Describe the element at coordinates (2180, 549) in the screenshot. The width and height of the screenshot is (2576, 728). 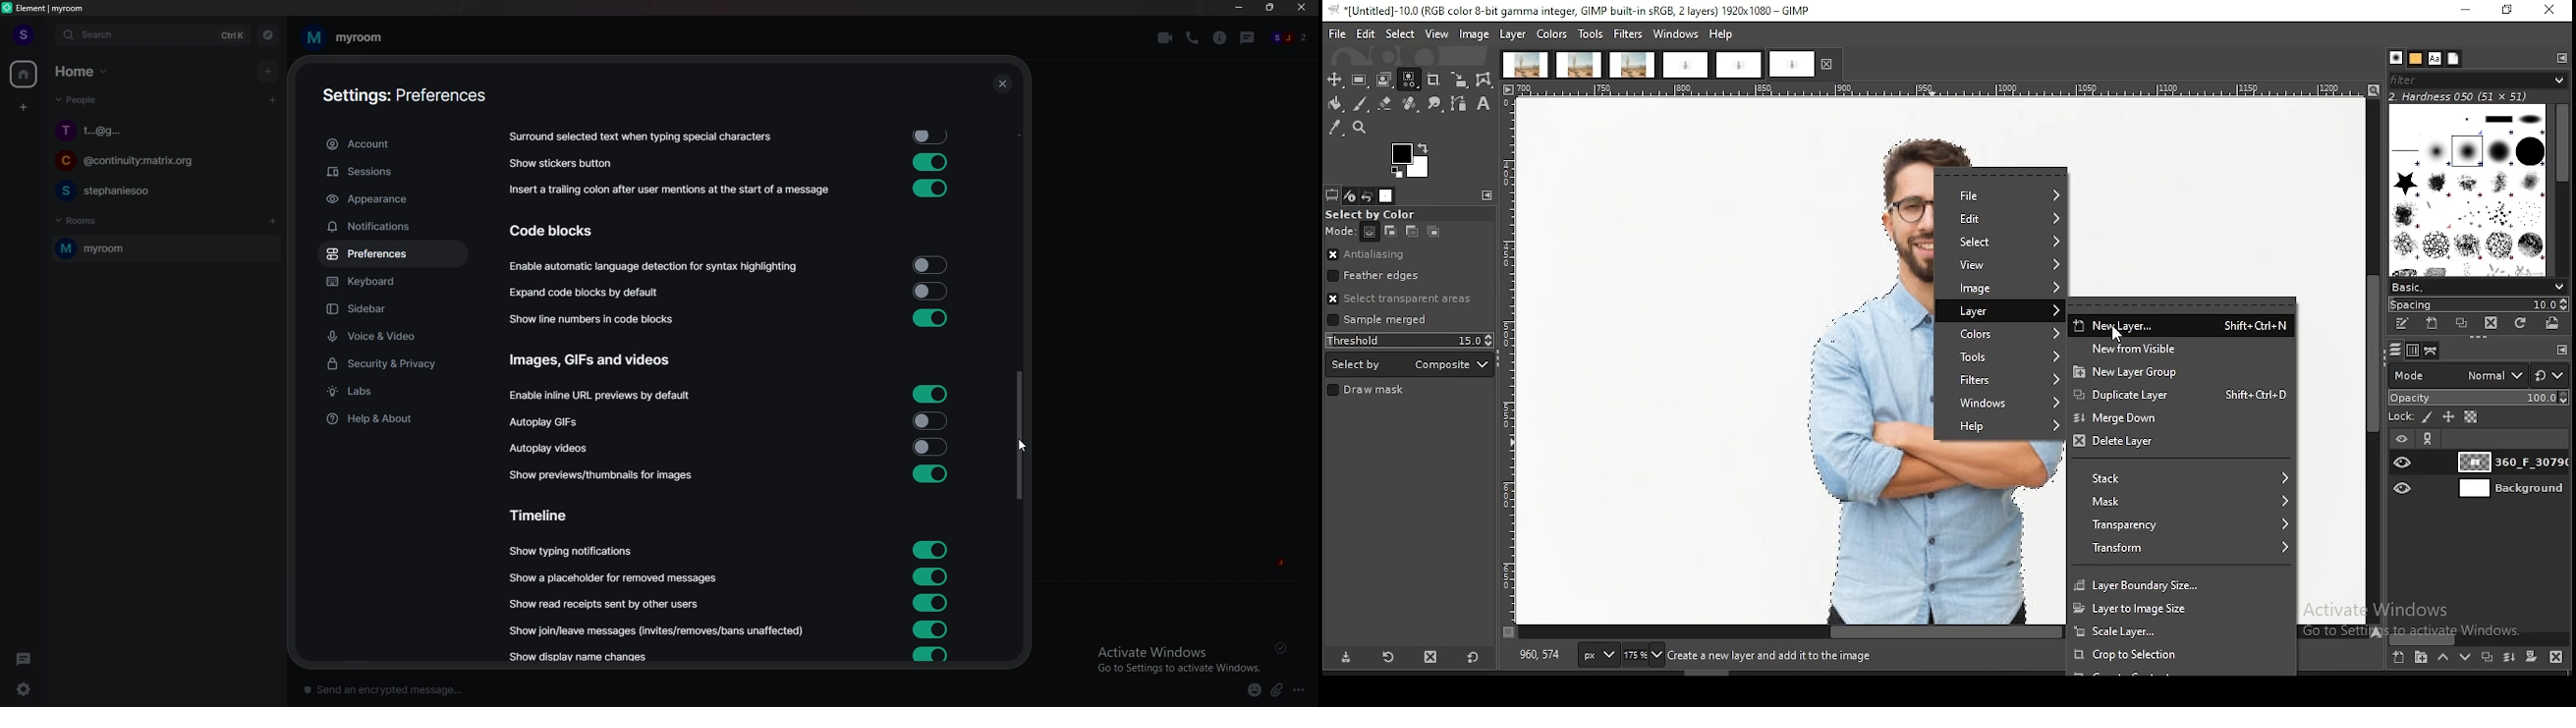
I see `transform` at that location.